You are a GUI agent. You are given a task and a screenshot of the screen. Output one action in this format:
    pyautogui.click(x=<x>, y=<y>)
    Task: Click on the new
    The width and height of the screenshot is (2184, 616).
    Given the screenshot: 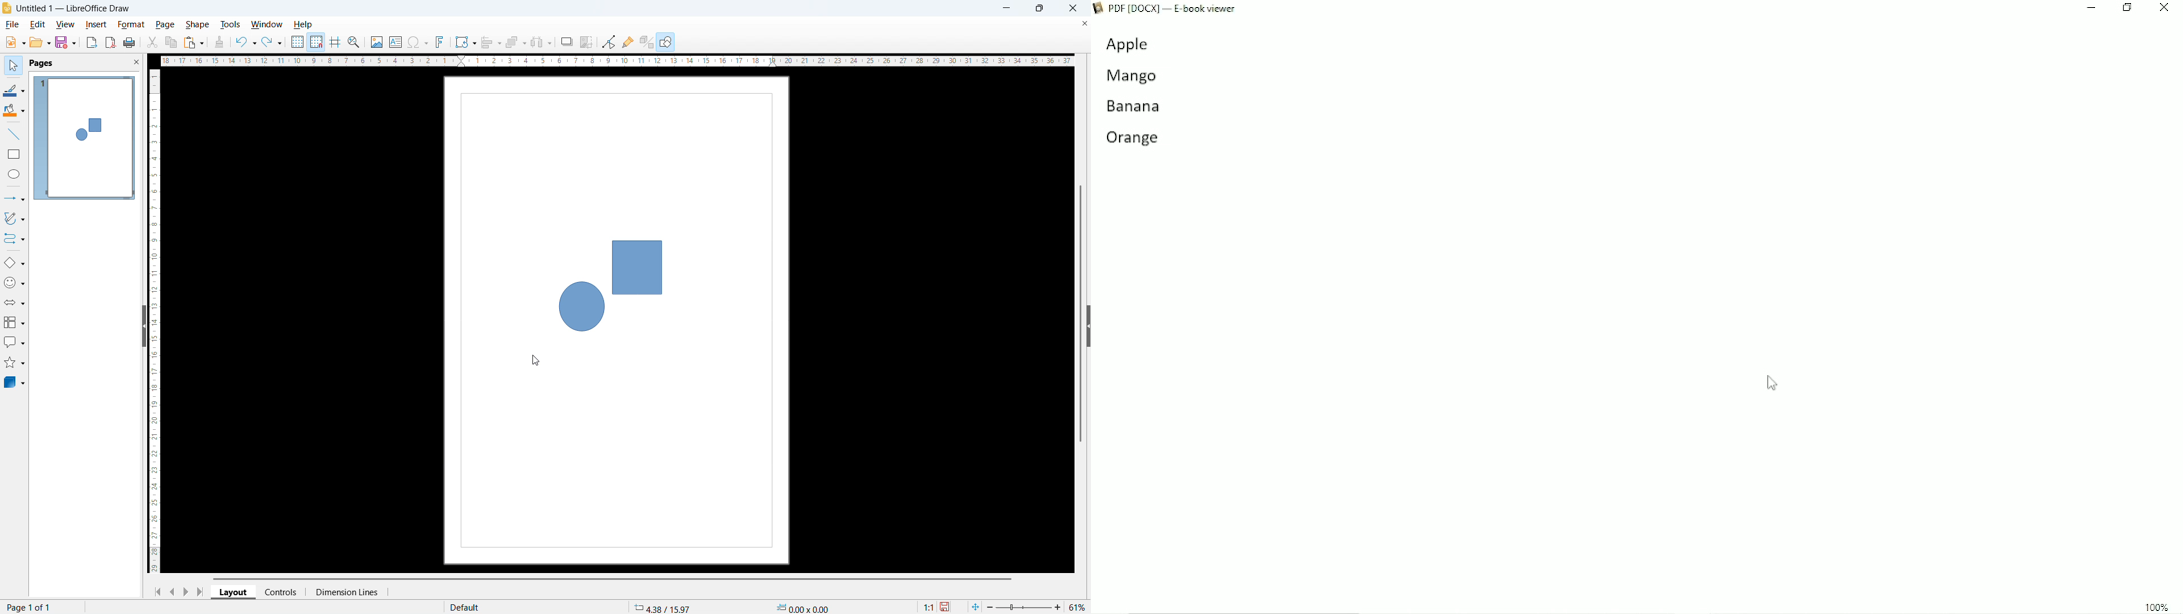 What is the action you would take?
    pyautogui.click(x=16, y=42)
    